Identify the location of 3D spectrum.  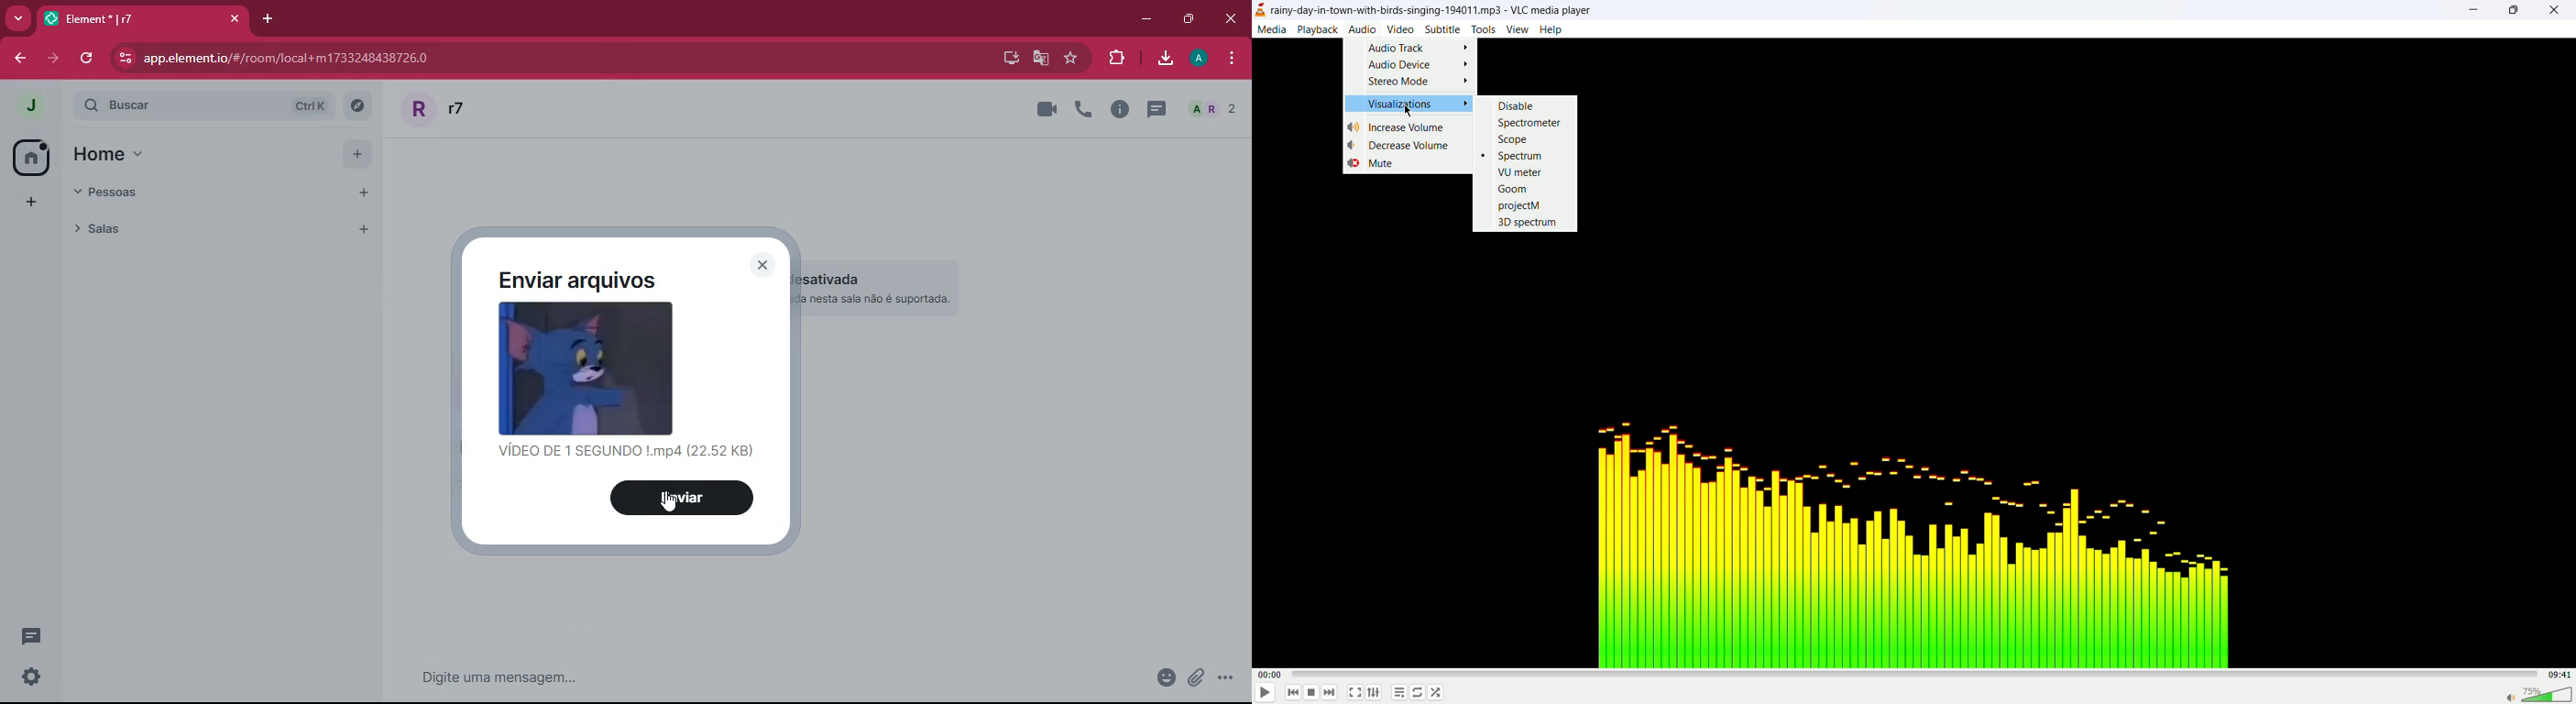
(1529, 222).